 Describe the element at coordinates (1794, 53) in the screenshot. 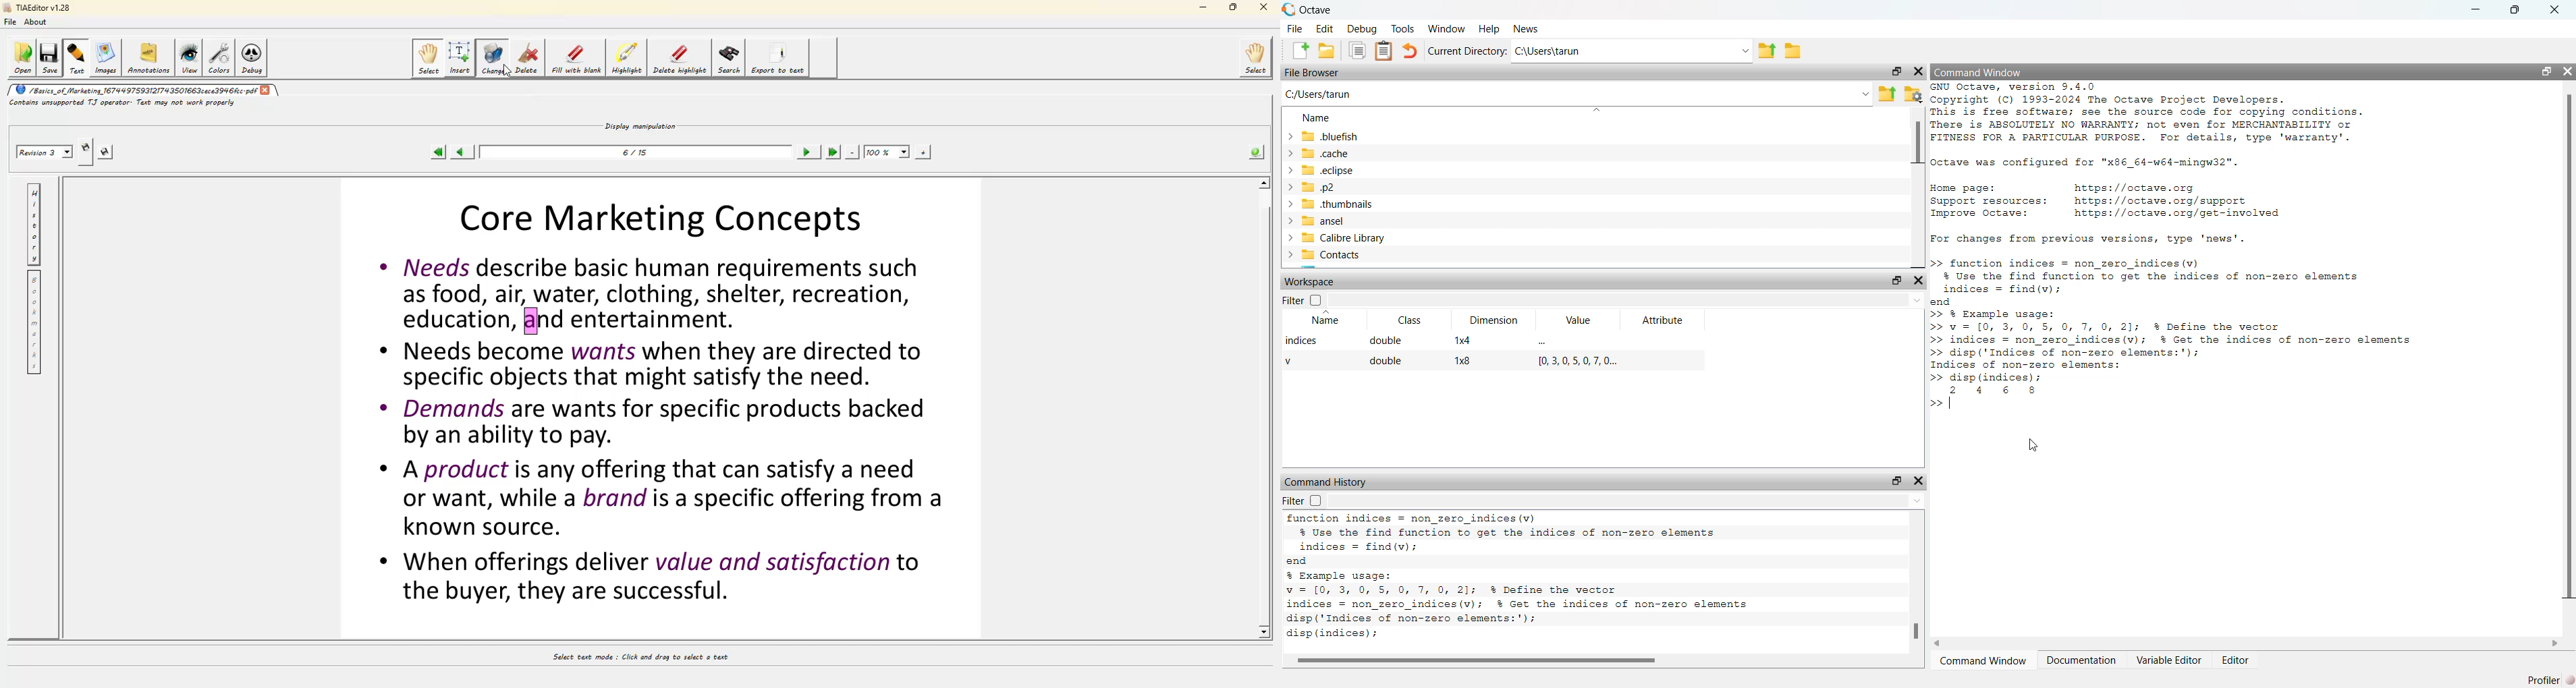

I see `folder` at that location.